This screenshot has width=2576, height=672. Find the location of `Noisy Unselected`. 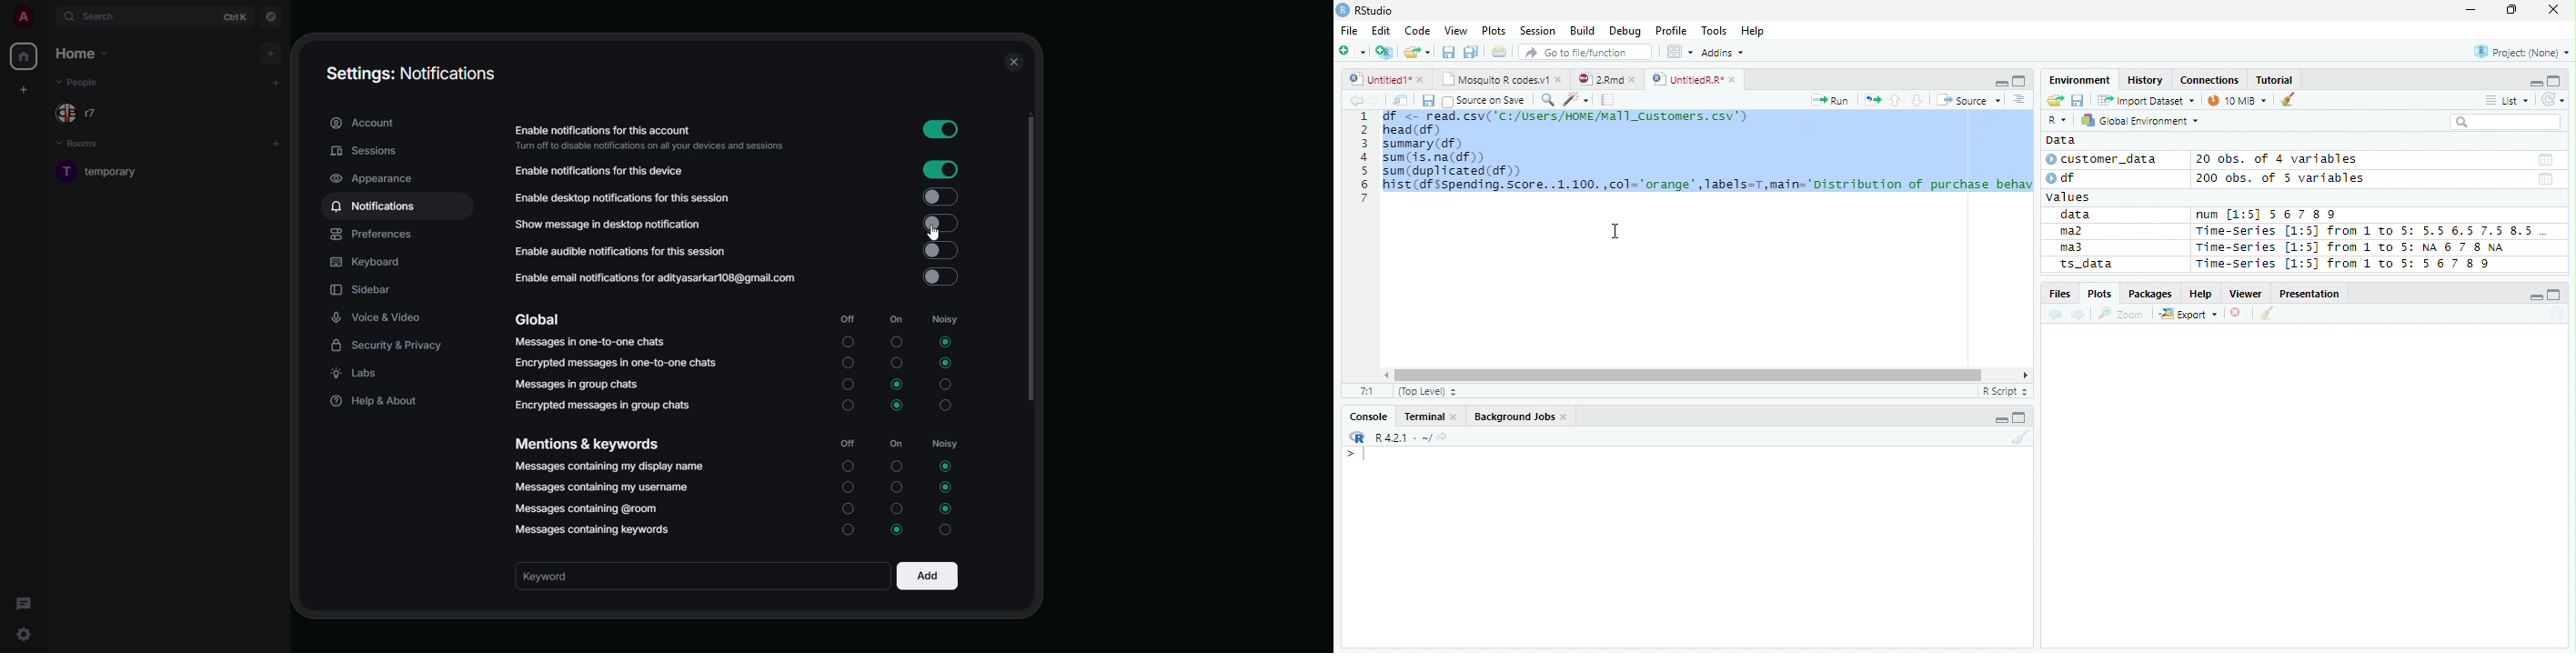

Noisy Unselected is located at coordinates (949, 530).